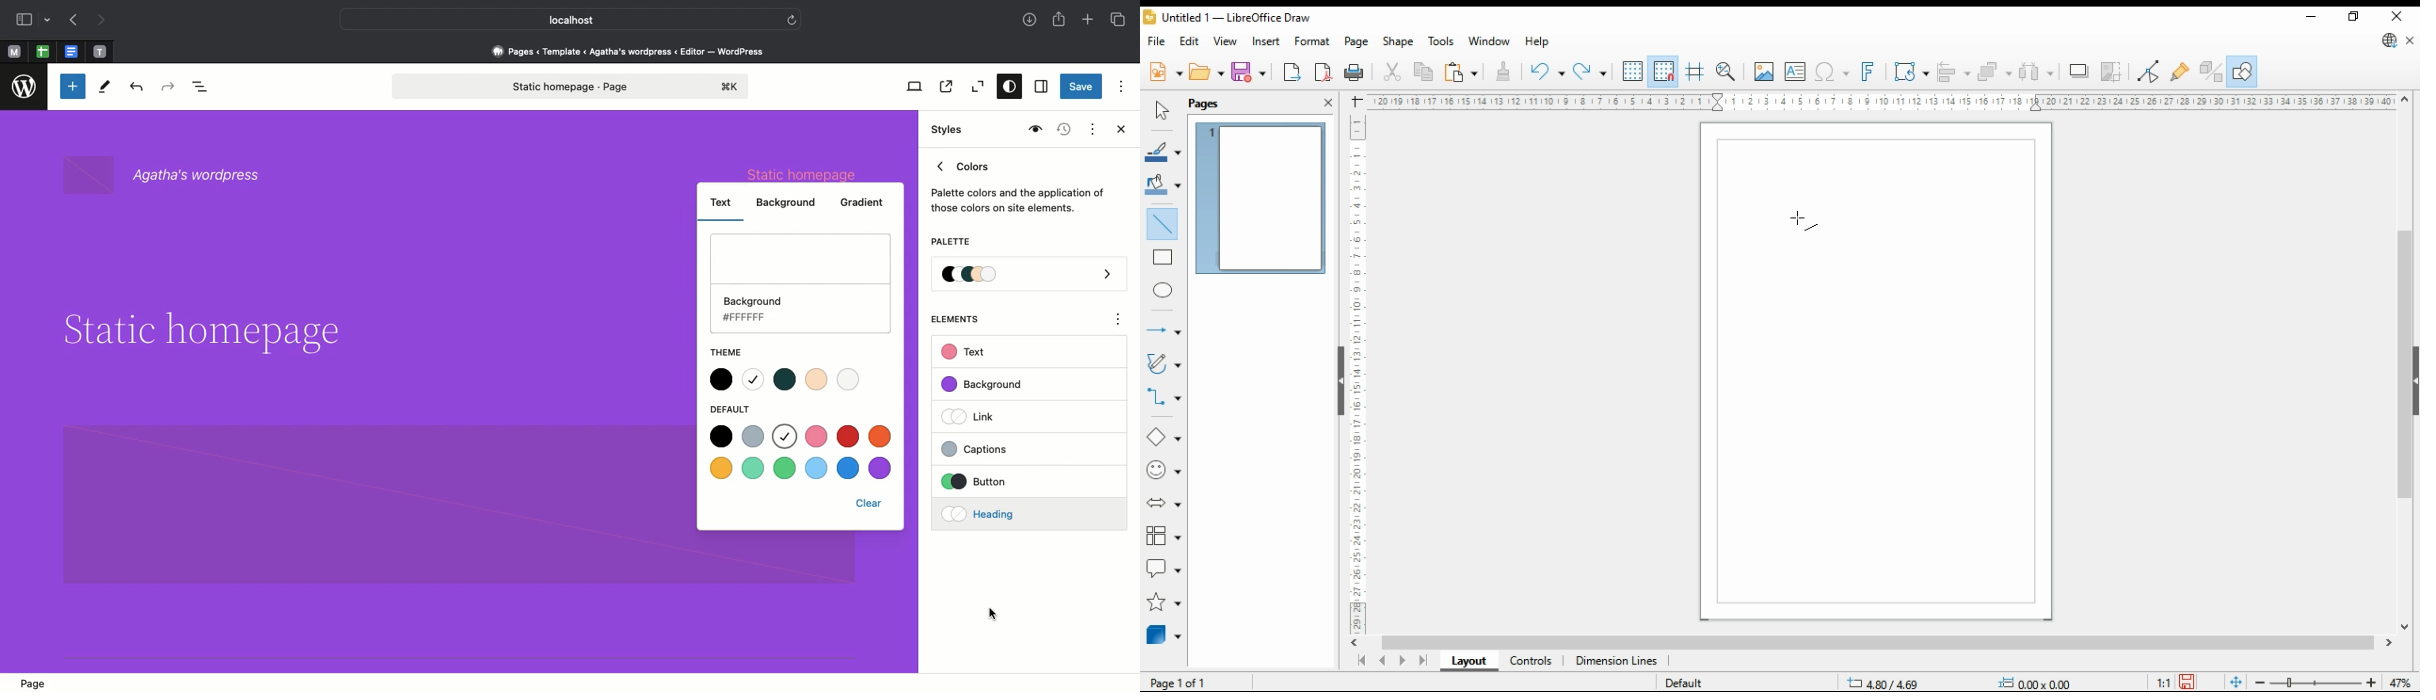 This screenshot has height=700, width=2436. What do you see at coordinates (2402, 683) in the screenshot?
I see `zoom factor` at bounding box center [2402, 683].